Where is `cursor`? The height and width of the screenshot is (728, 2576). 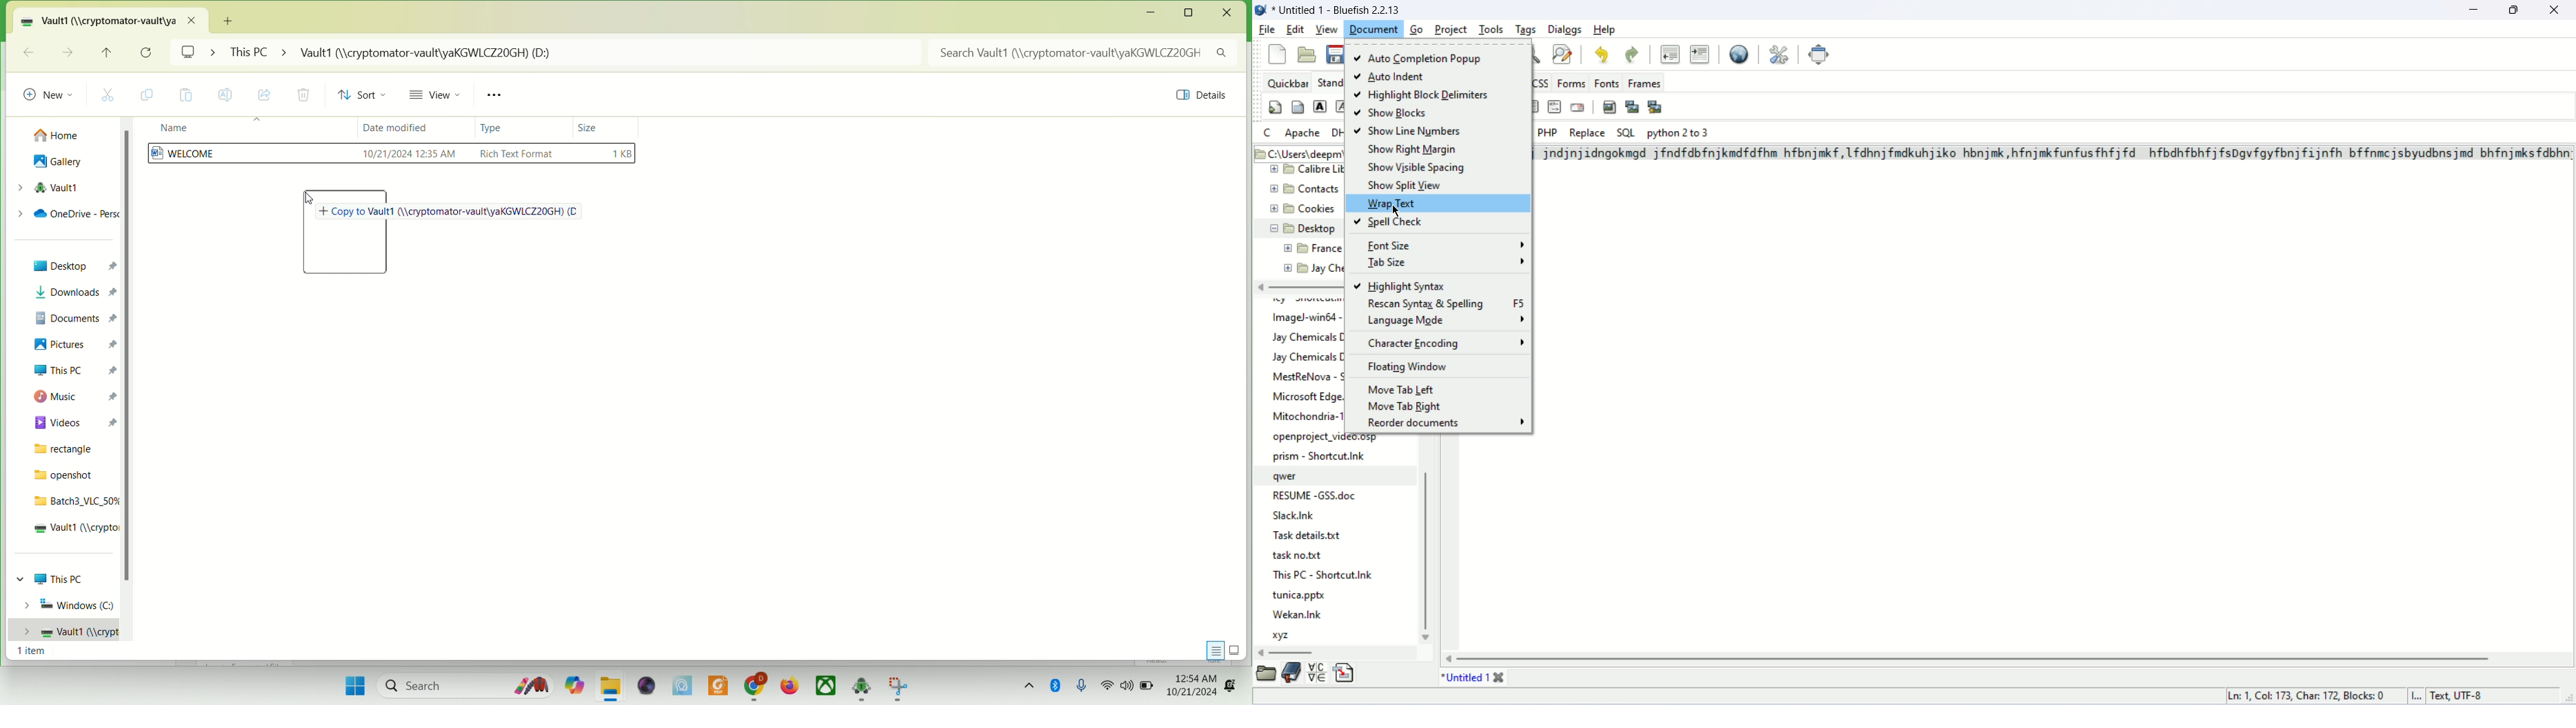
cursor is located at coordinates (307, 199).